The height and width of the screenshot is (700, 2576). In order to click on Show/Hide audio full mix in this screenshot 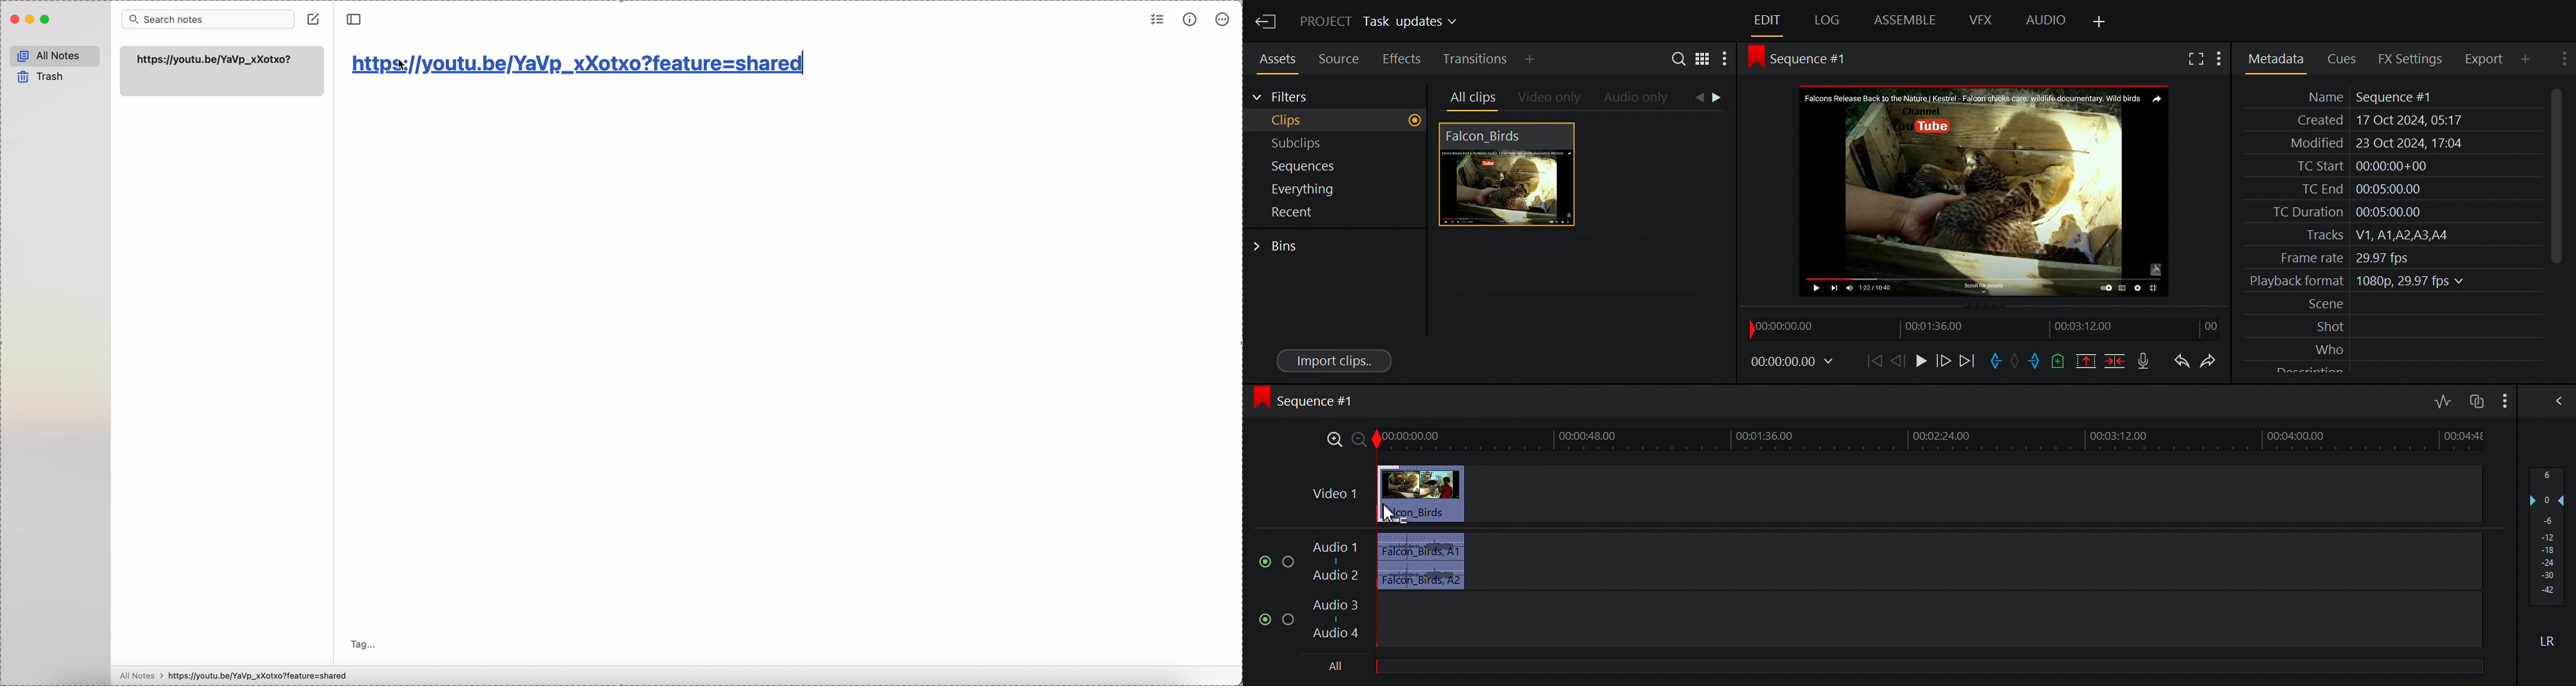, I will do `click(2503, 400)`.